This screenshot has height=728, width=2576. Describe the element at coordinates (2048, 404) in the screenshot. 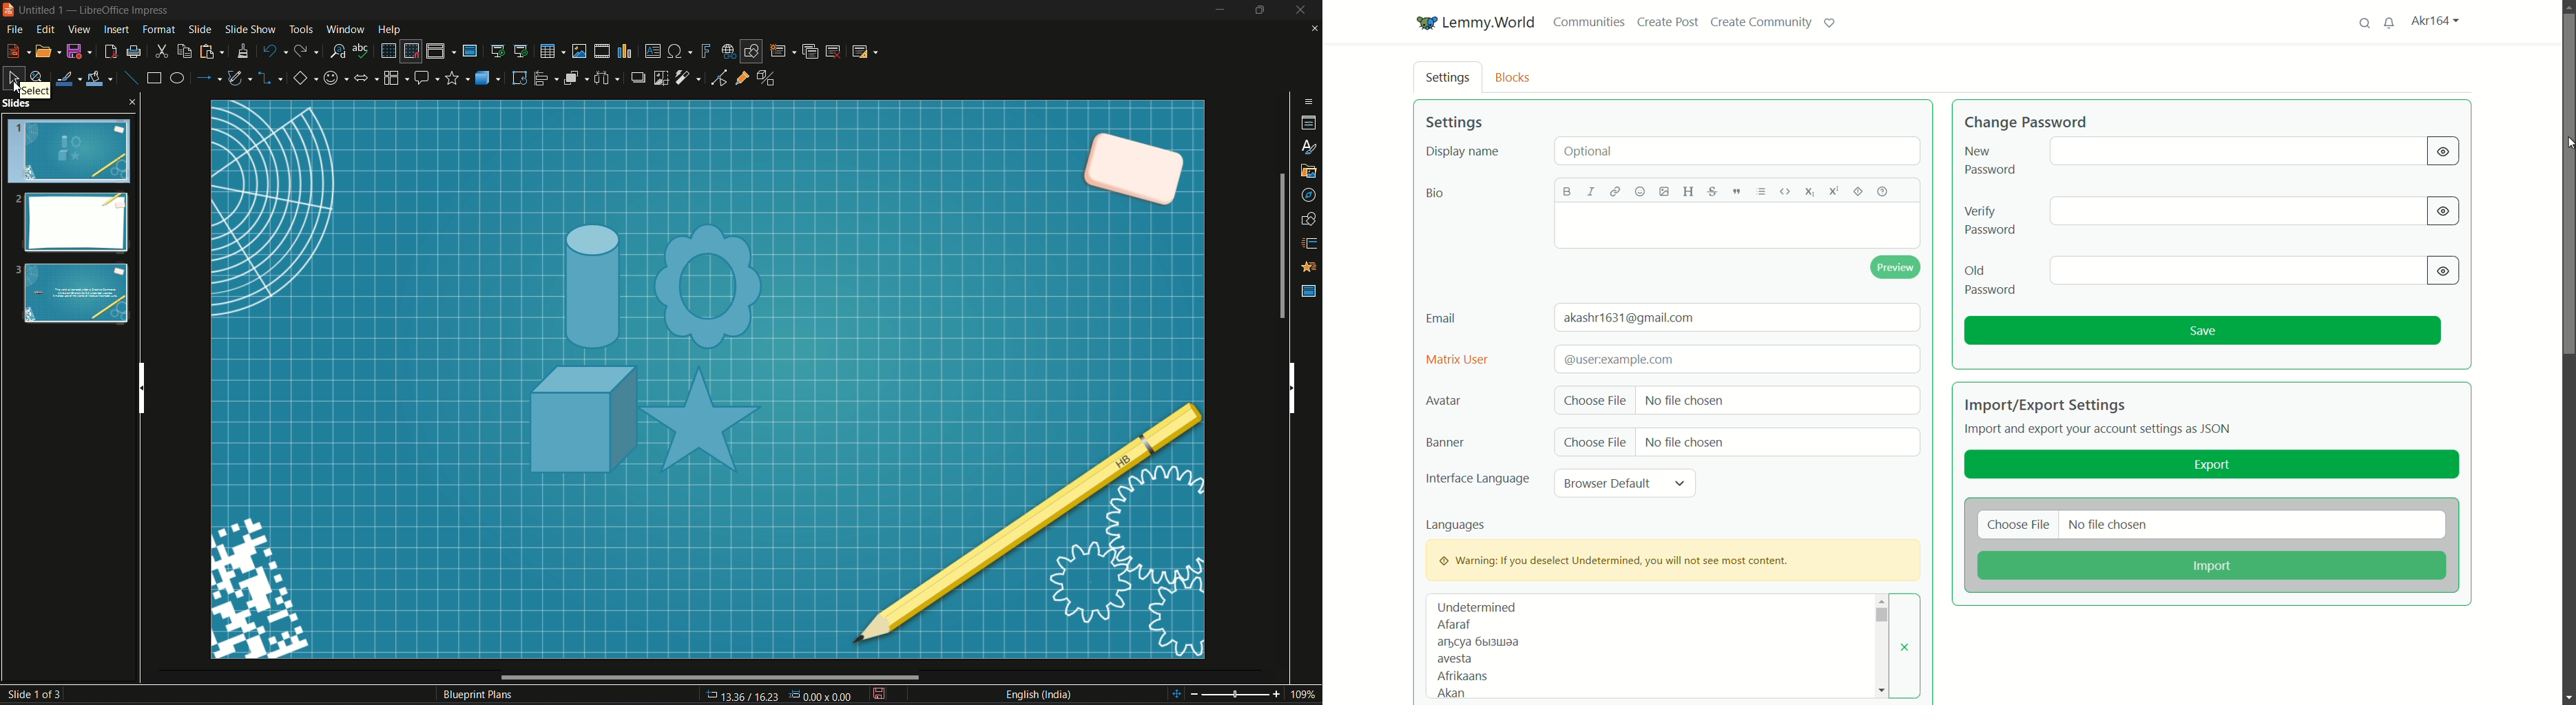

I see `import/export settings` at that location.